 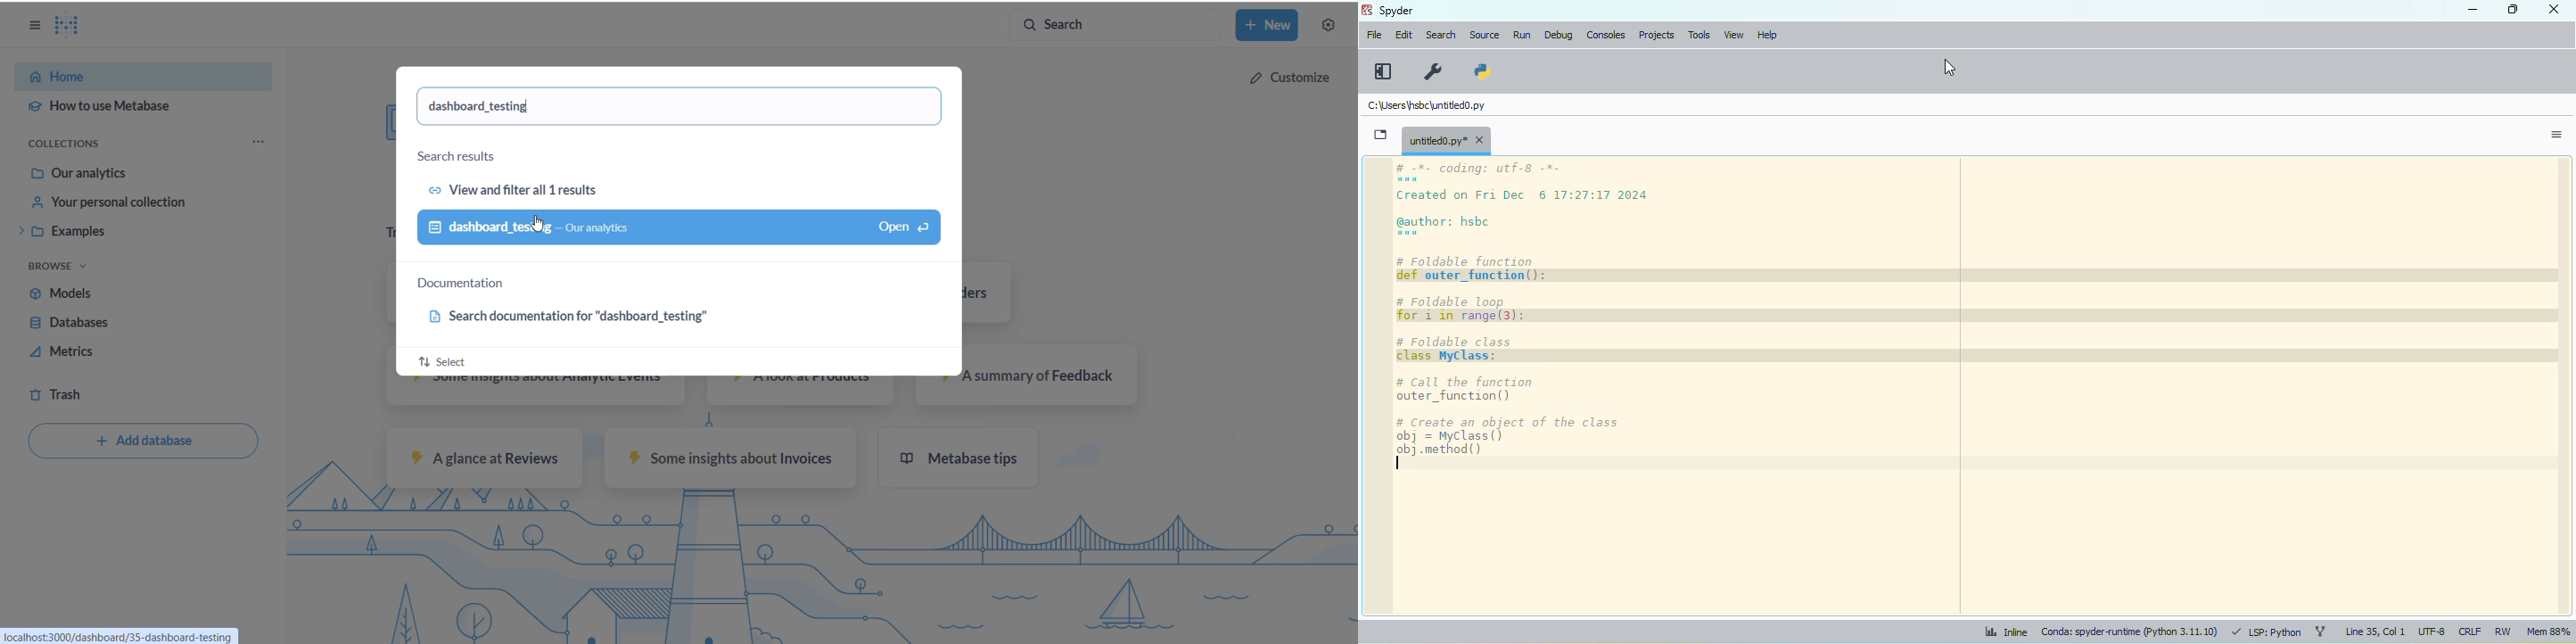 What do you see at coordinates (261, 142) in the screenshot?
I see `collection options` at bounding box center [261, 142].